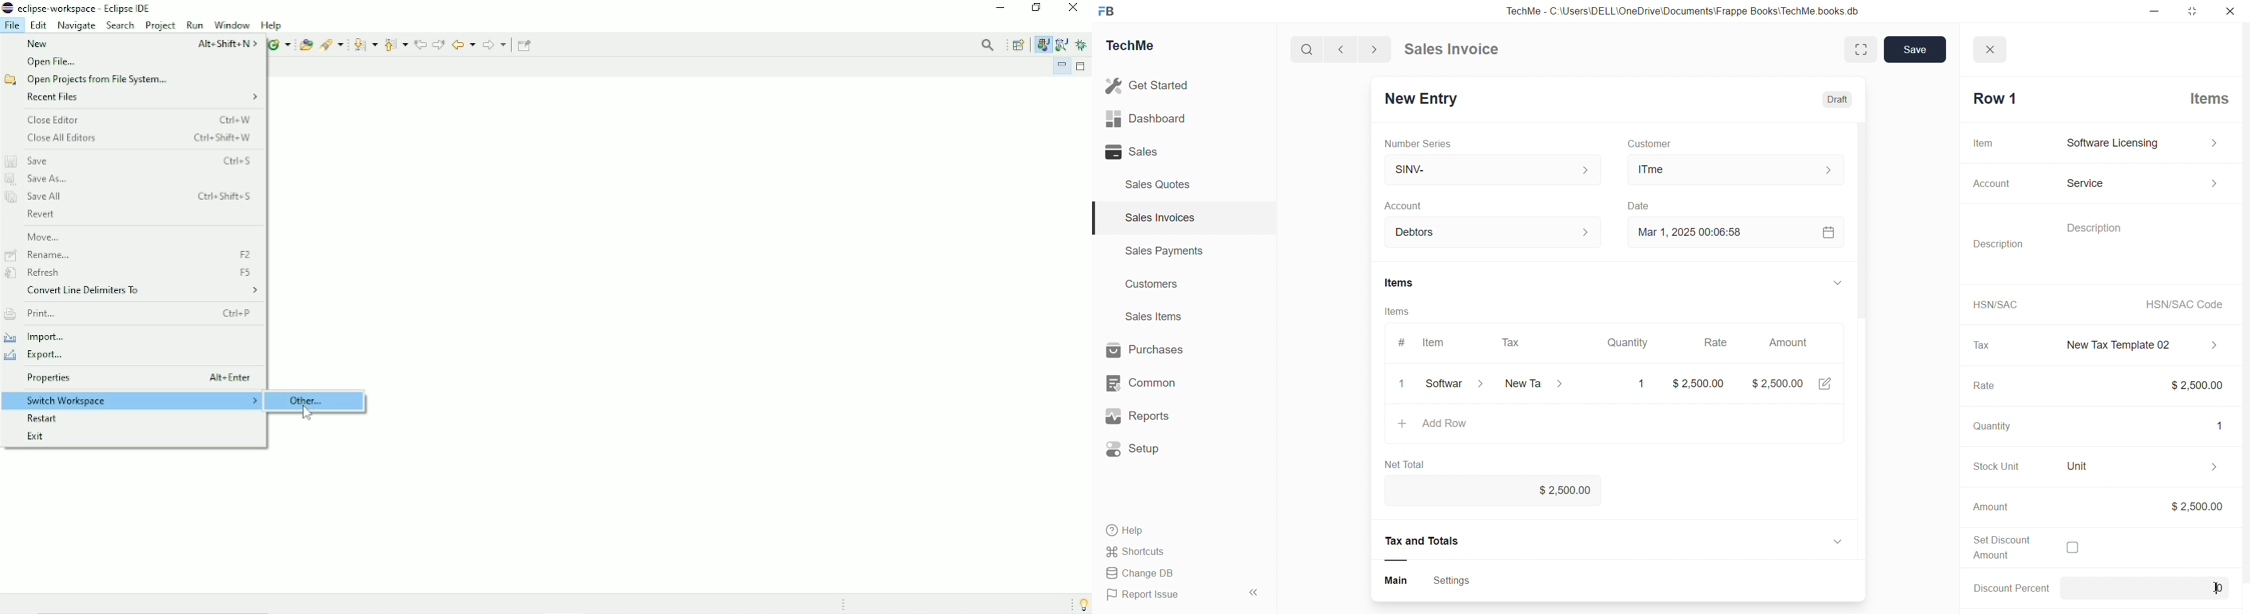 Image resolution: width=2268 pixels, height=616 pixels. Describe the element at coordinates (2139, 144) in the screenshot. I see `Software Licensing >` at that location.